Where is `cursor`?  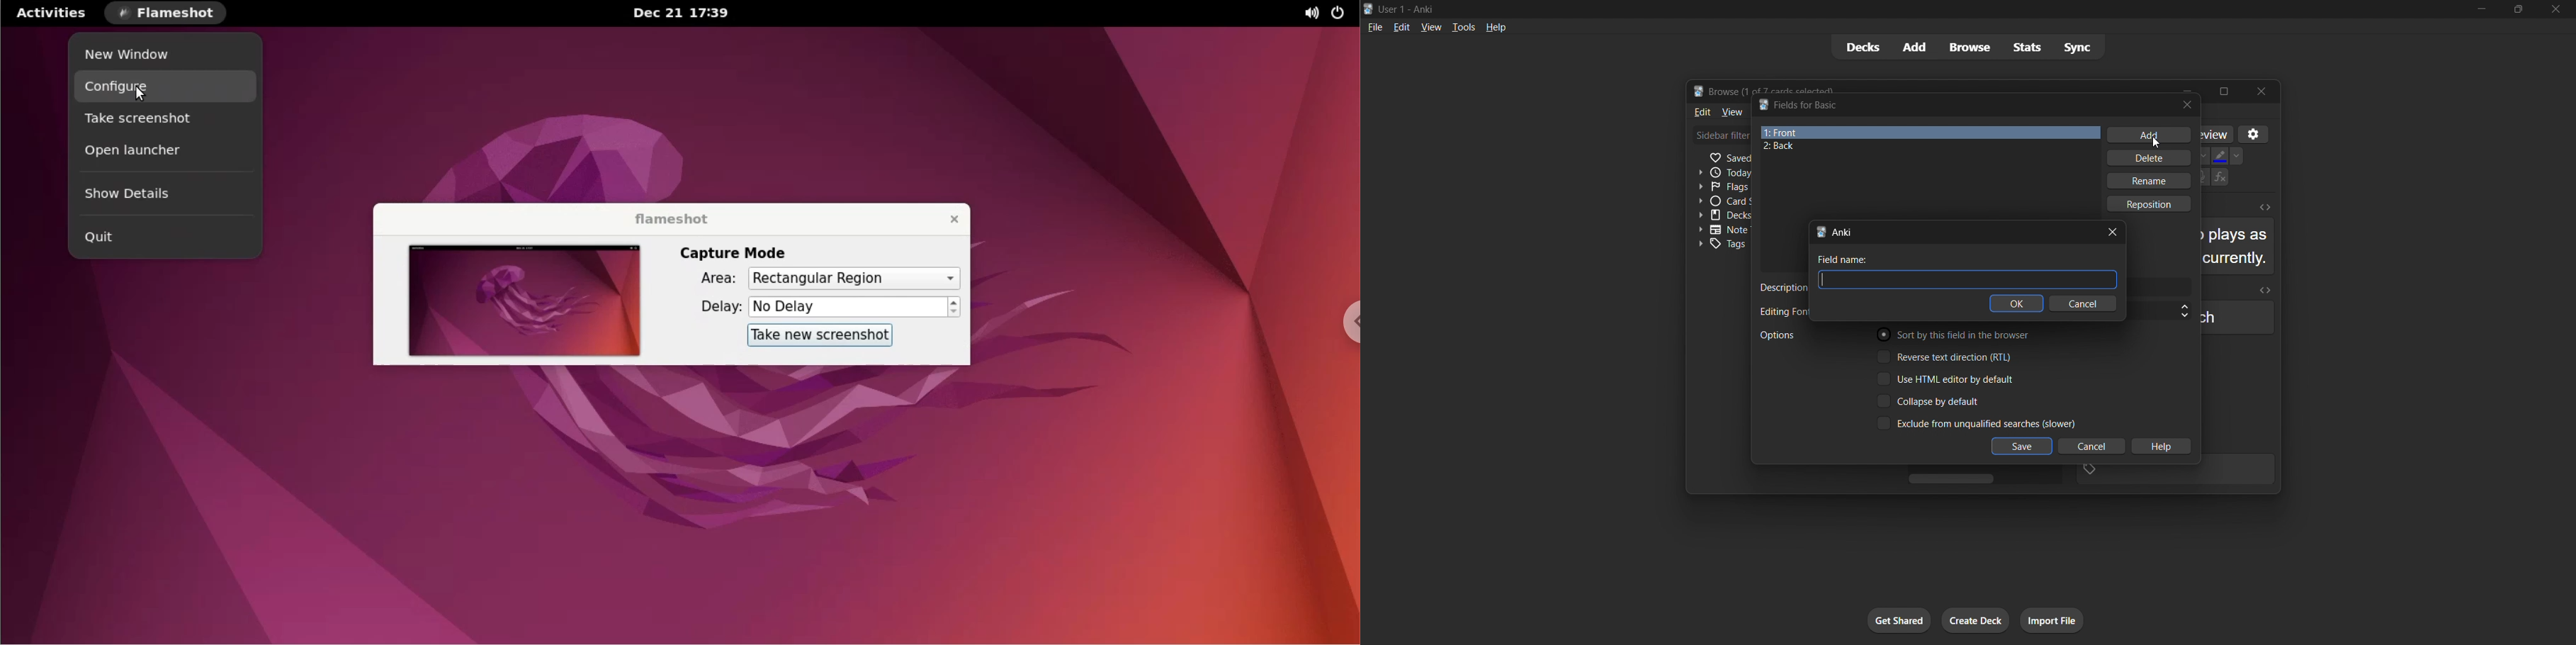
cursor is located at coordinates (2160, 140).